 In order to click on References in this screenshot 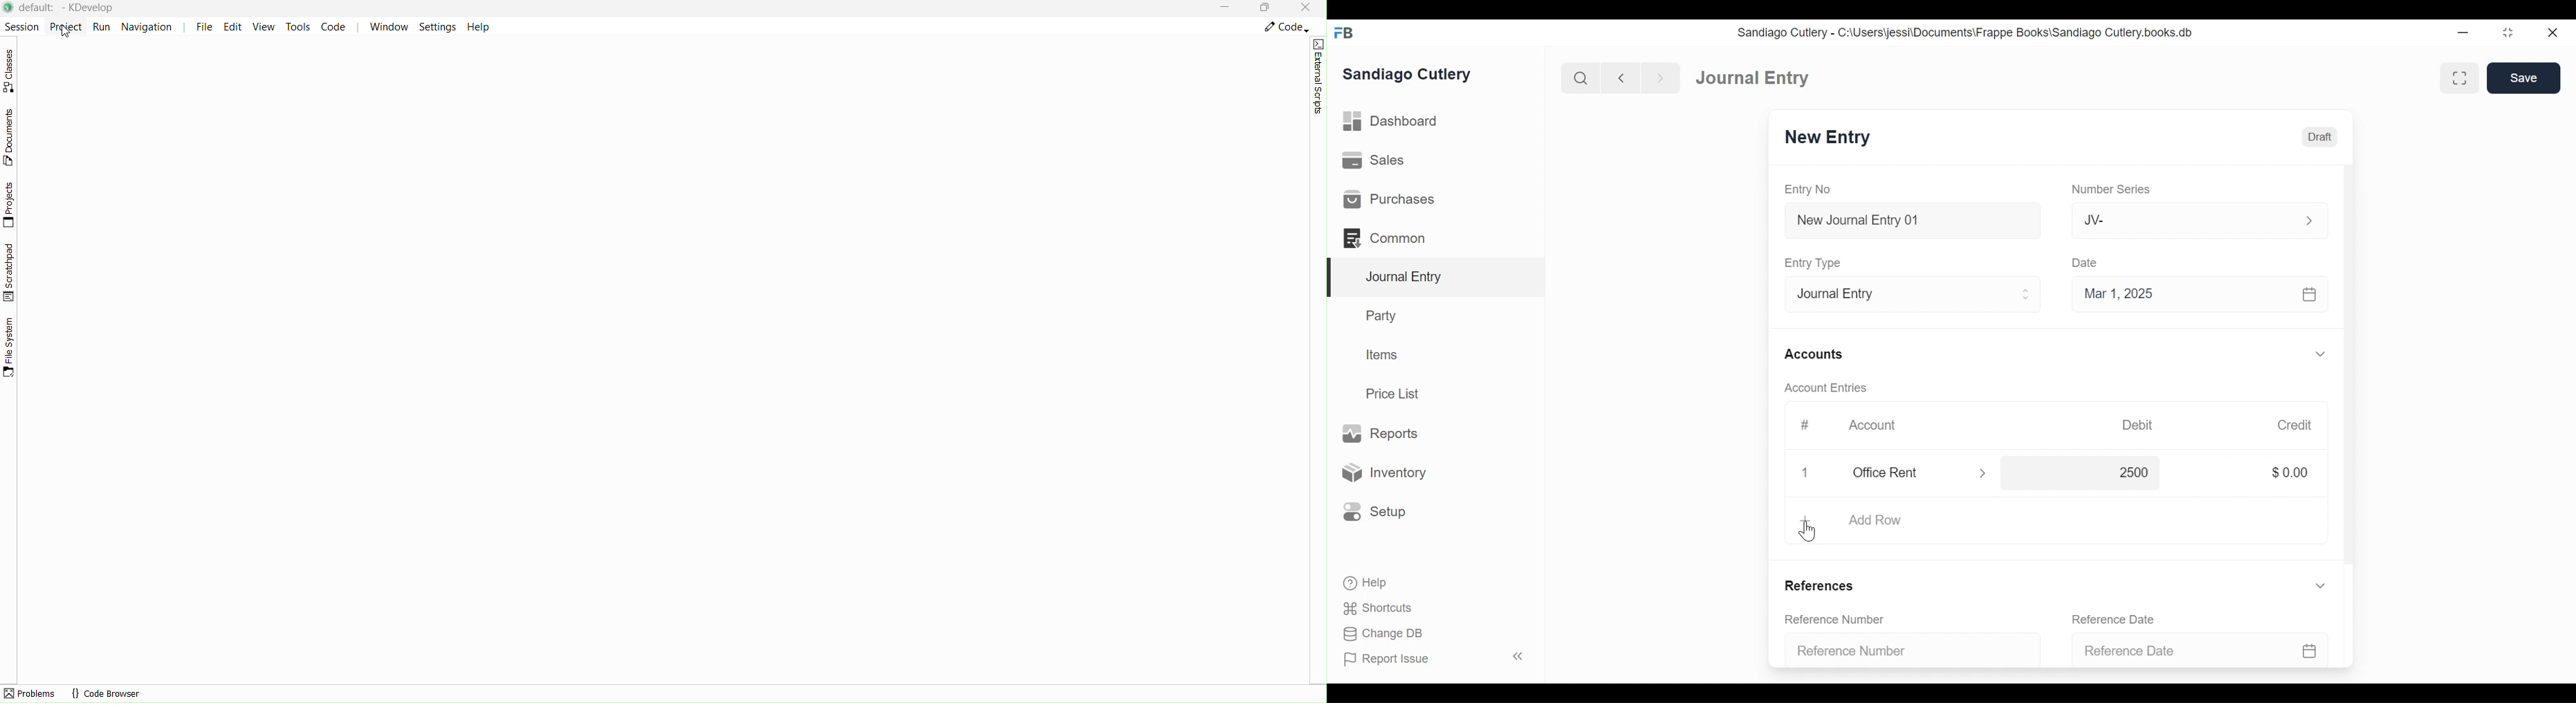, I will do `click(1825, 588)`.